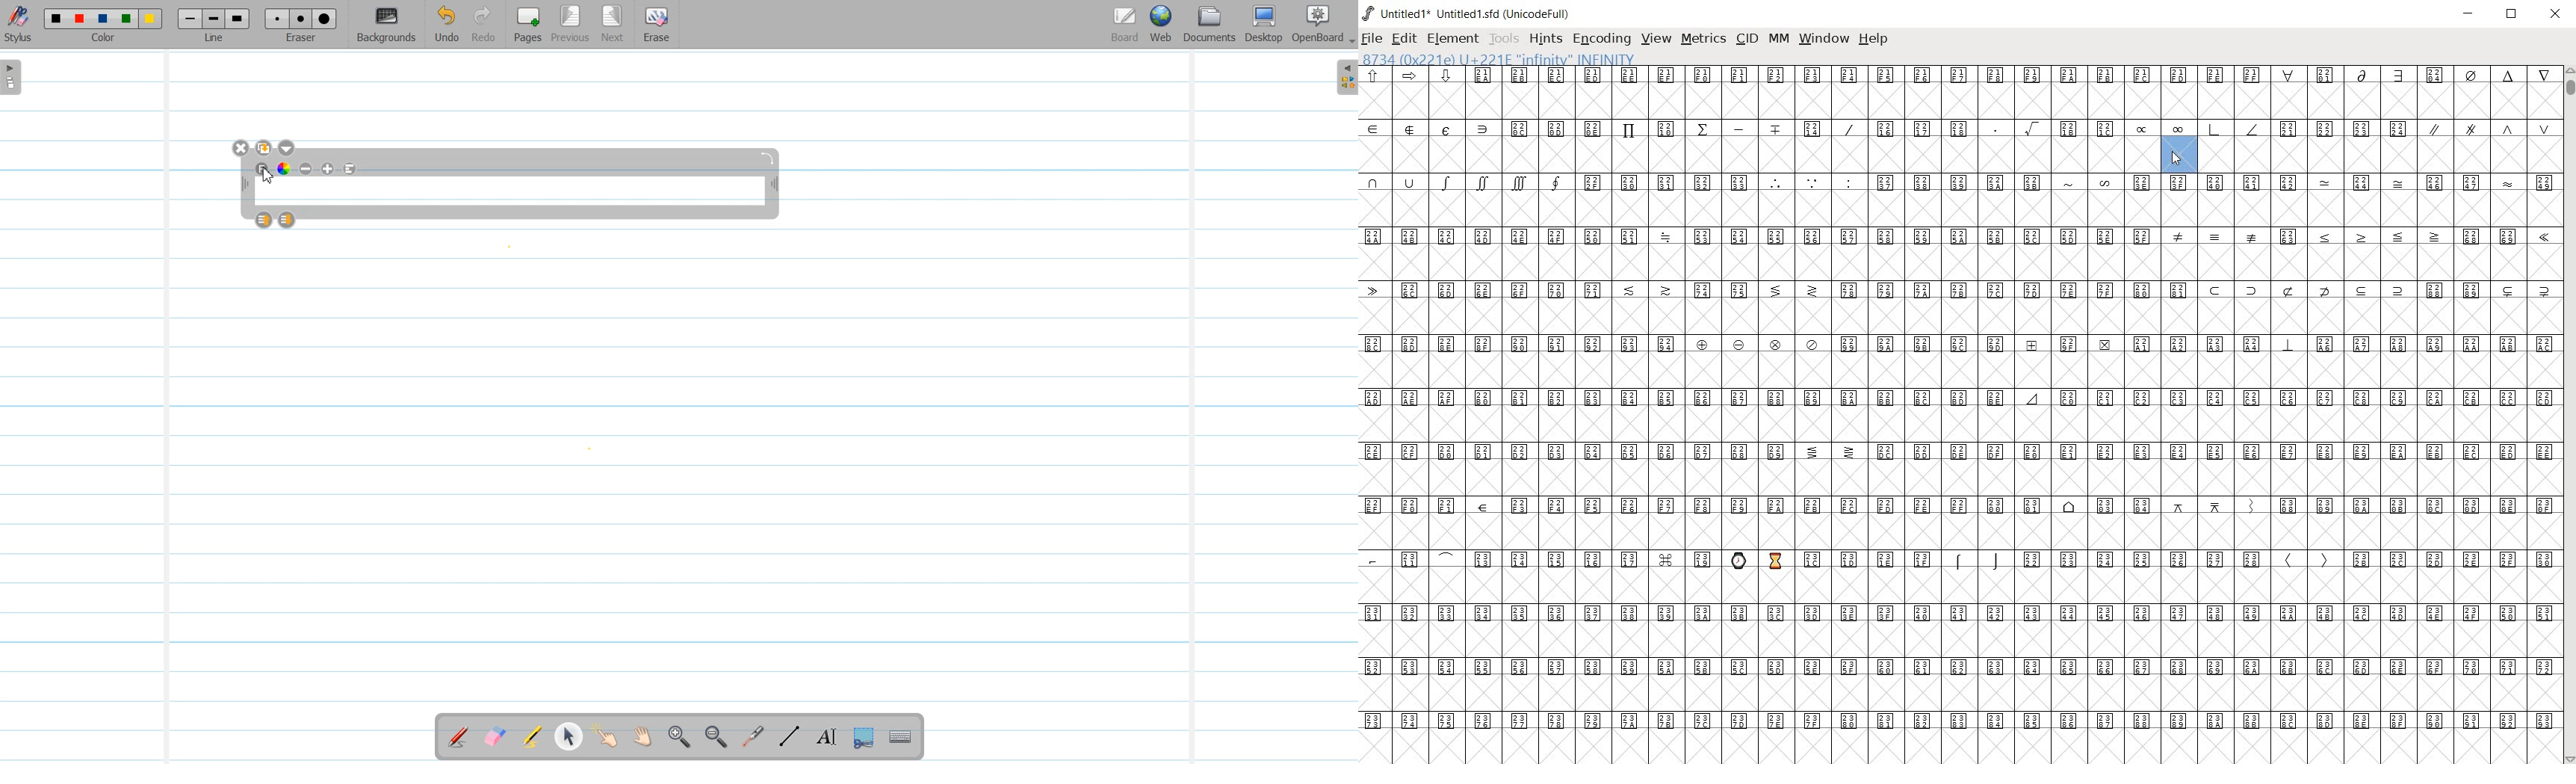 This screenshot has height=784, width=2576. What do you see at coordinates (1500, 58) in the screenshot?
I see `8734 (0x221e) U+221e "infinity" INFINITY` at bounding box center [1500, 58].